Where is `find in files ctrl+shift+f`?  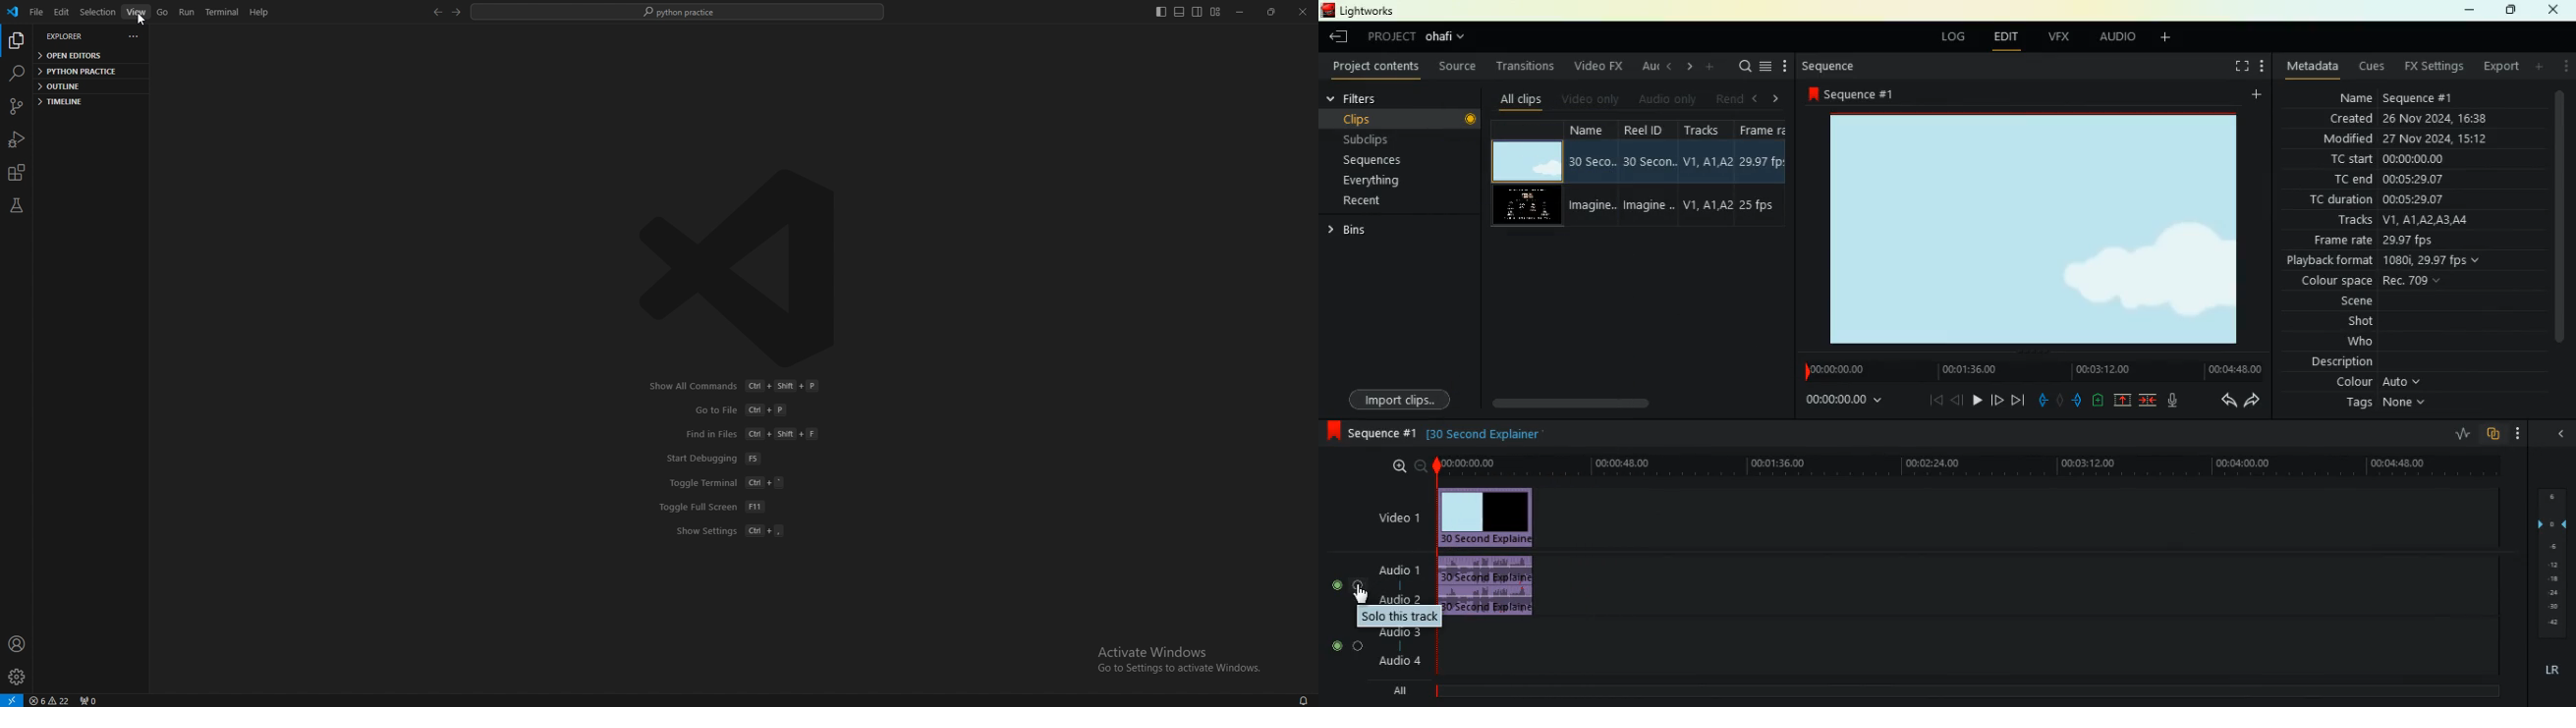 find in files ctrl+shift+f is located at coordinates (751, 434).